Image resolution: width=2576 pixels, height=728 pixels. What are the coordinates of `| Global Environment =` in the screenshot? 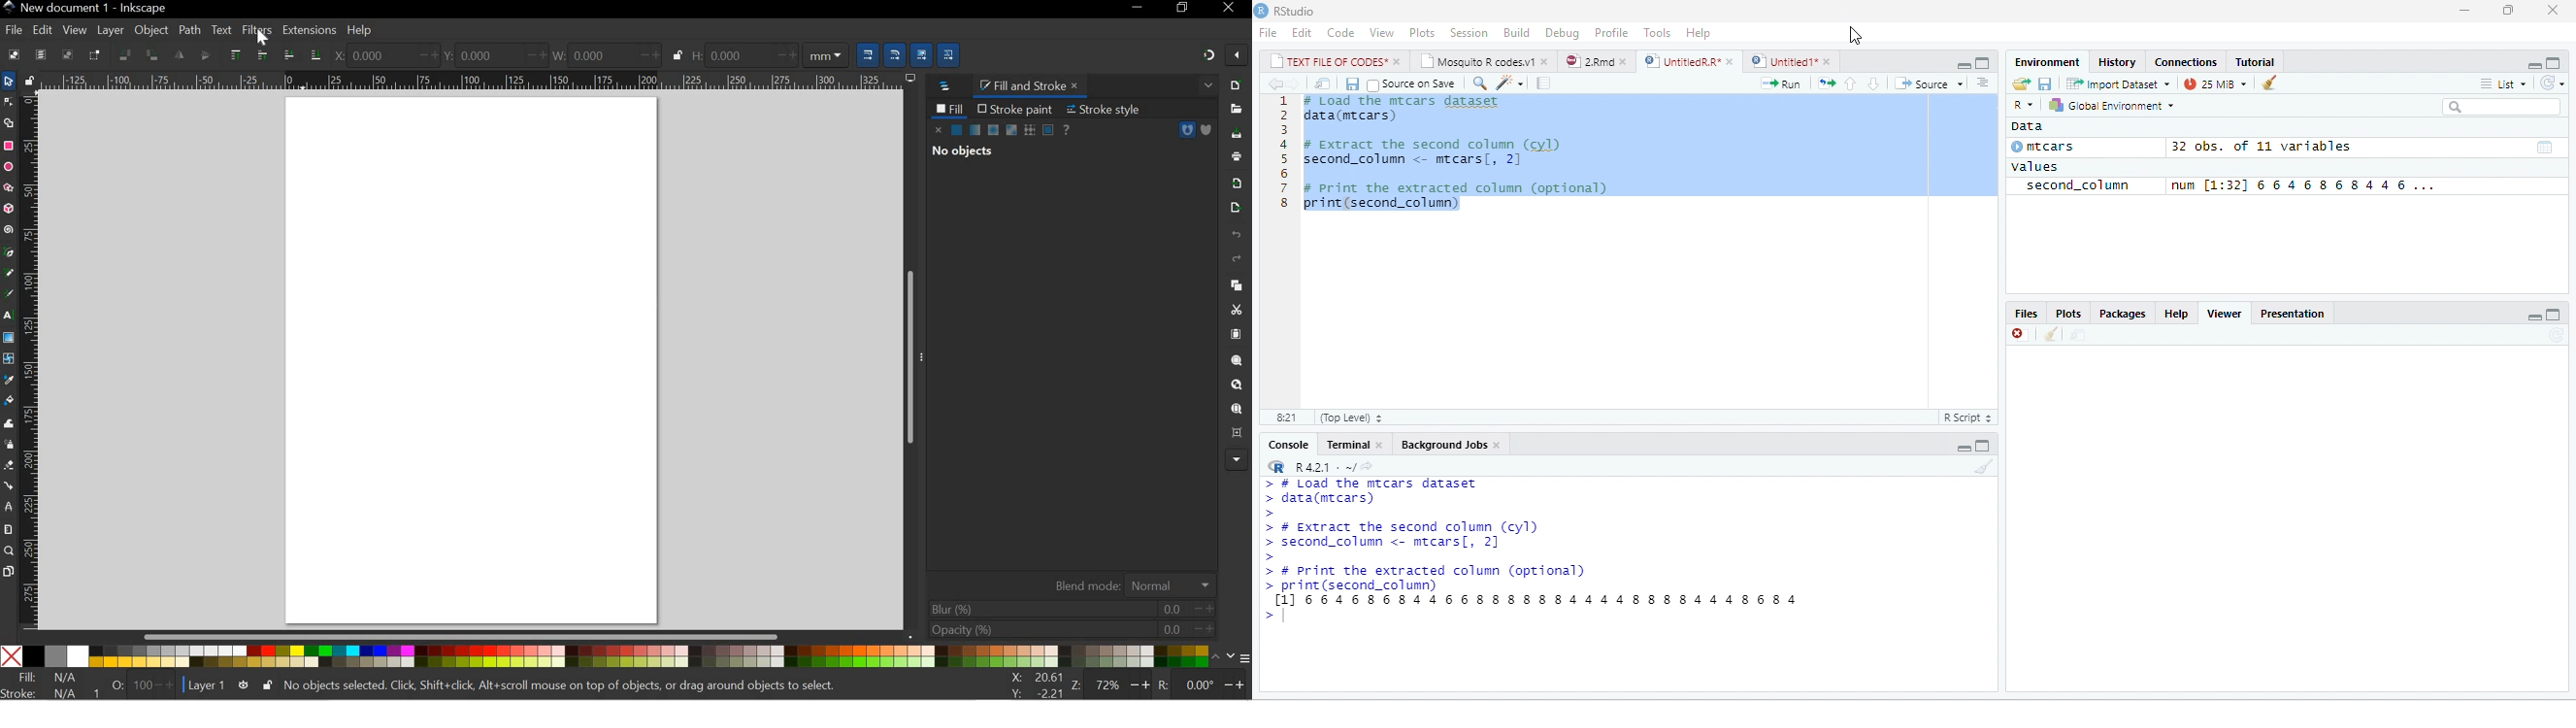 It's located at (2111, 105).